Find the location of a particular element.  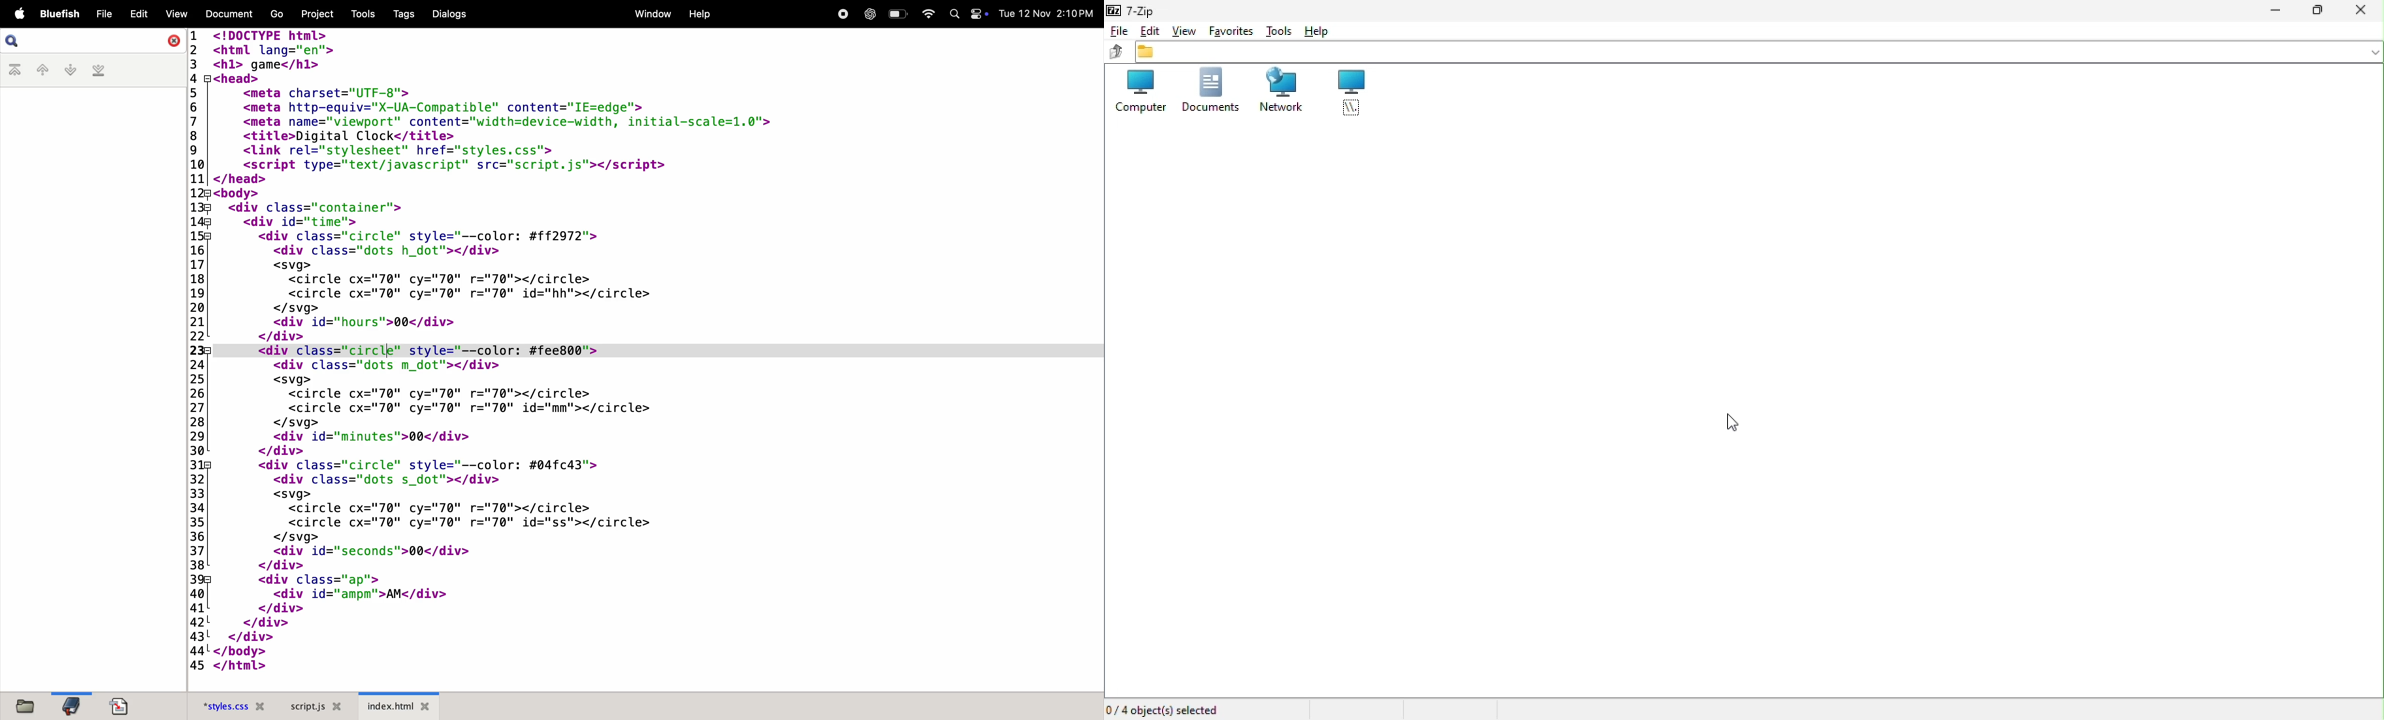

bluefish is located at coordinates (59, 15).